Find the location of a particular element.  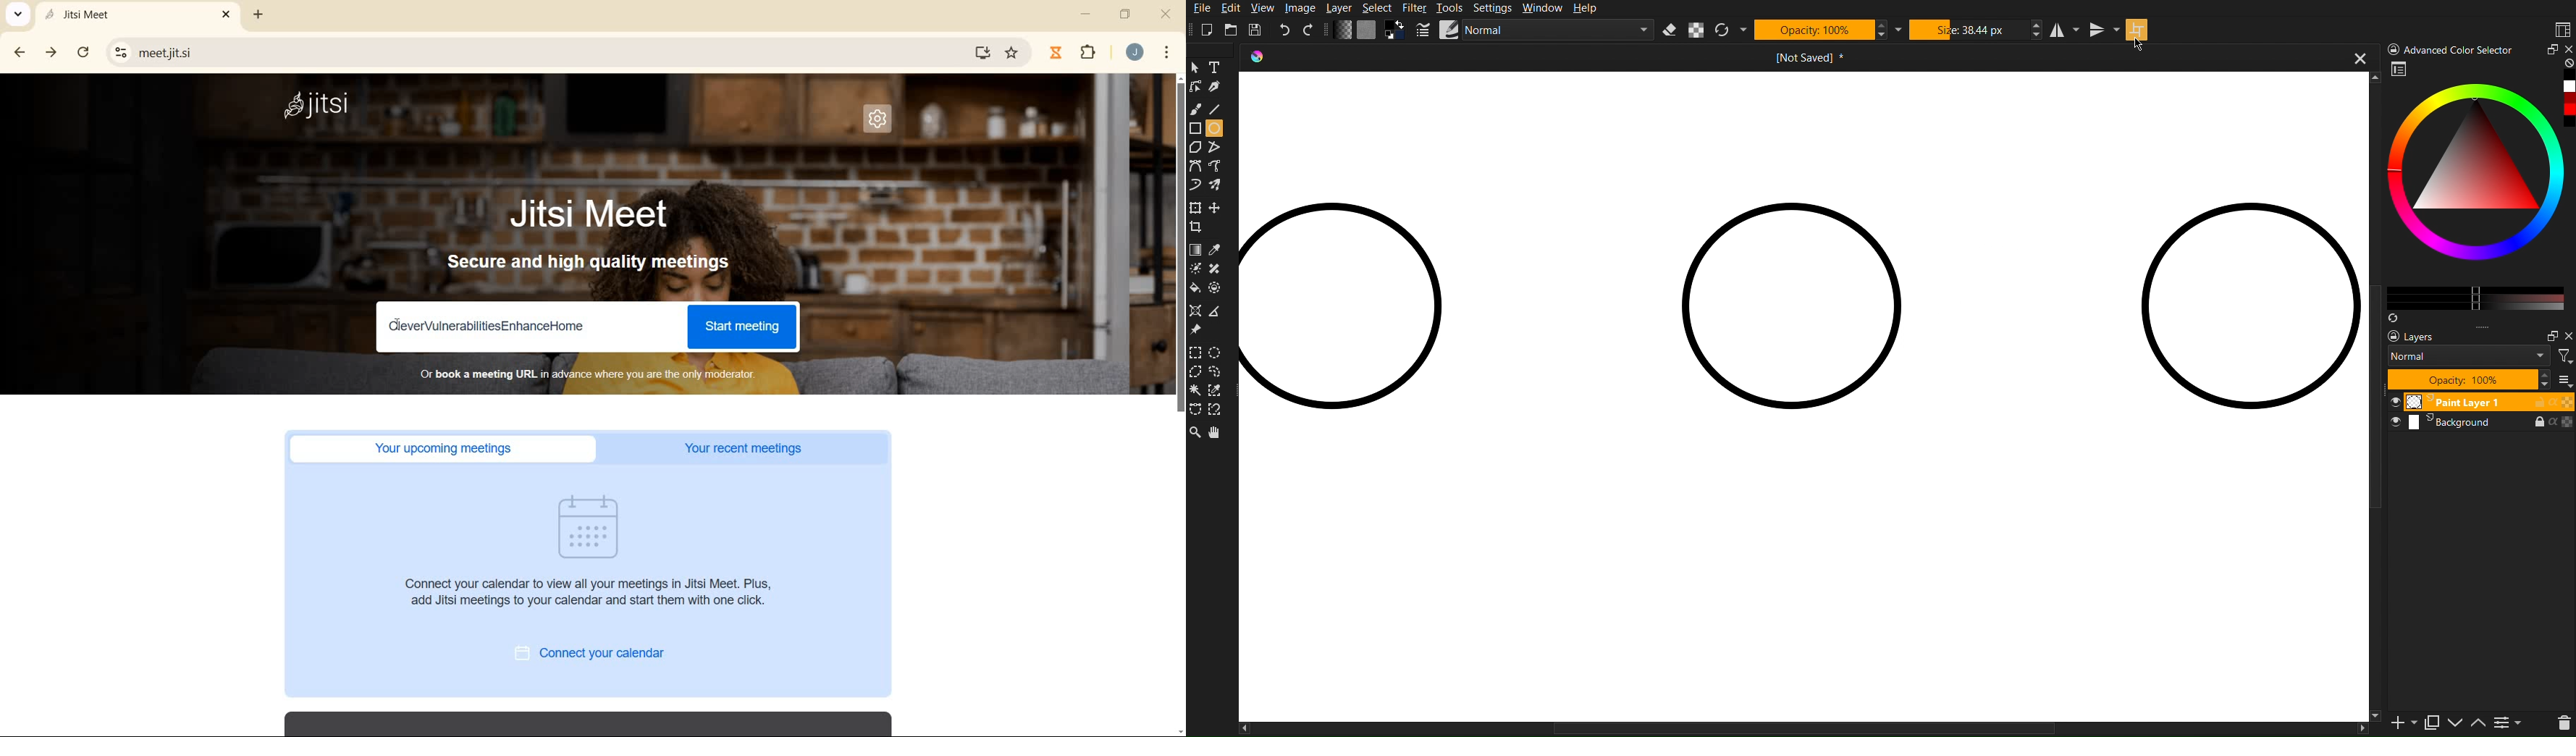

Brush Tool is located at coordinates (1195, 109).